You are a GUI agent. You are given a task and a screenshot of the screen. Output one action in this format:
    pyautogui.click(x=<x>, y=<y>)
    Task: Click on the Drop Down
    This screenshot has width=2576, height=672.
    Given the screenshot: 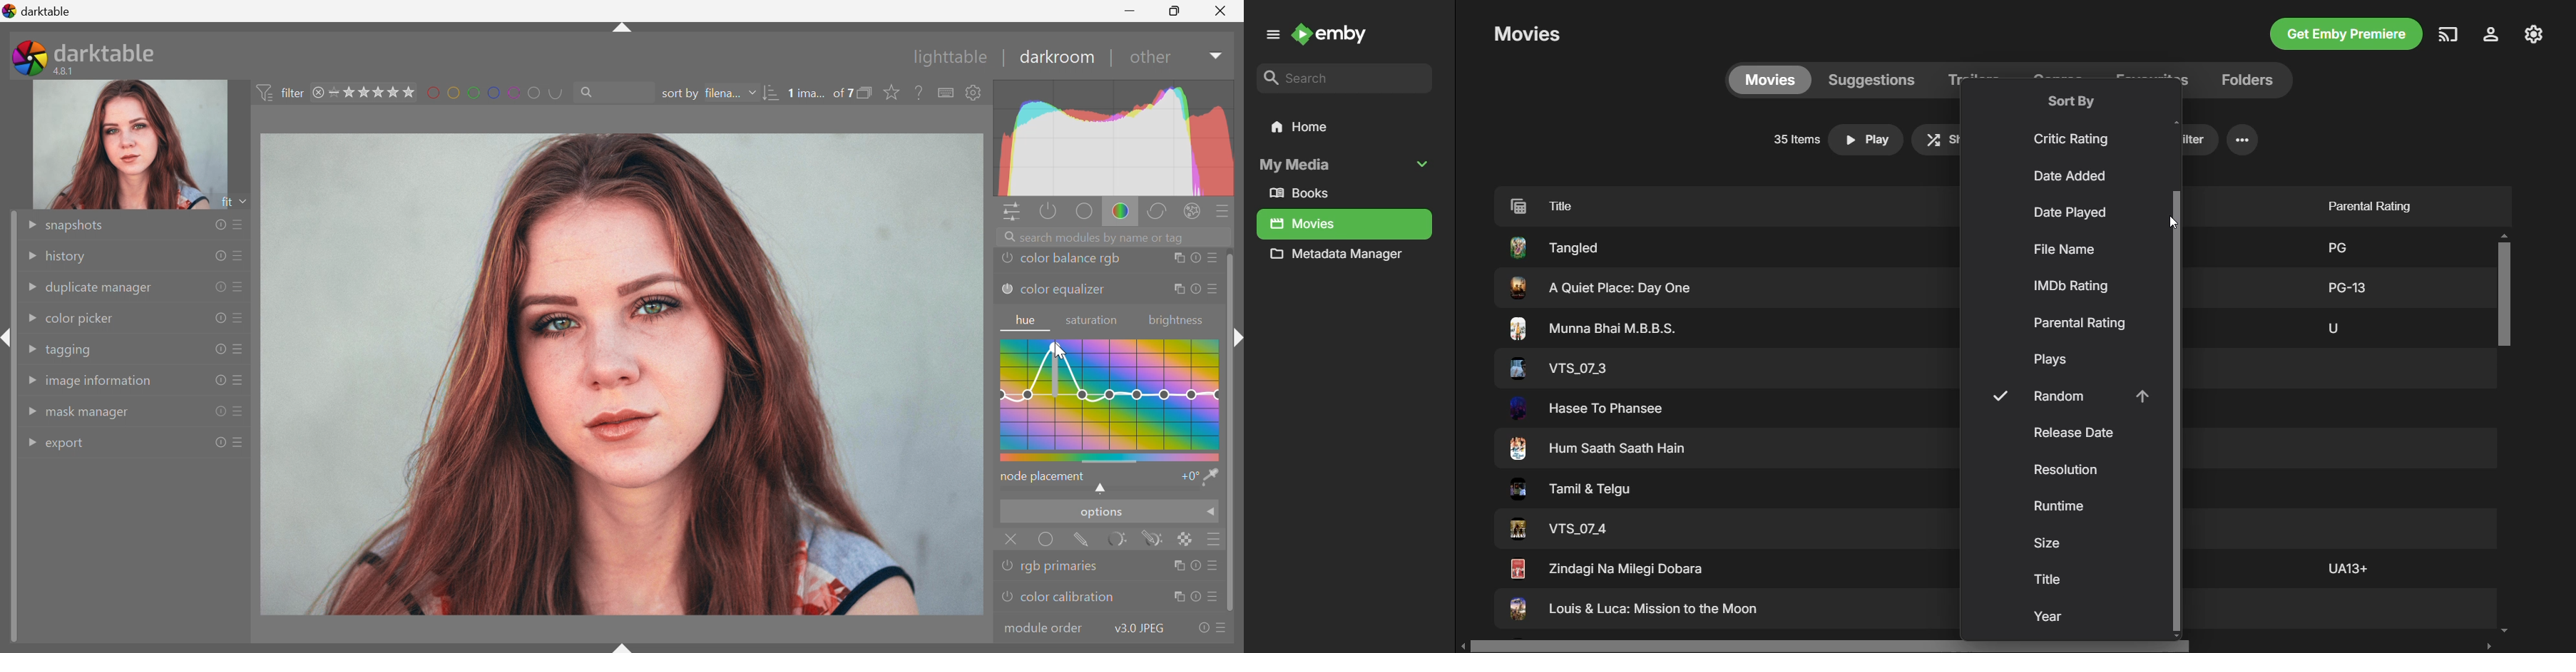 What is the action you would take?
    pyautogui.click(x=30, y=380)
    